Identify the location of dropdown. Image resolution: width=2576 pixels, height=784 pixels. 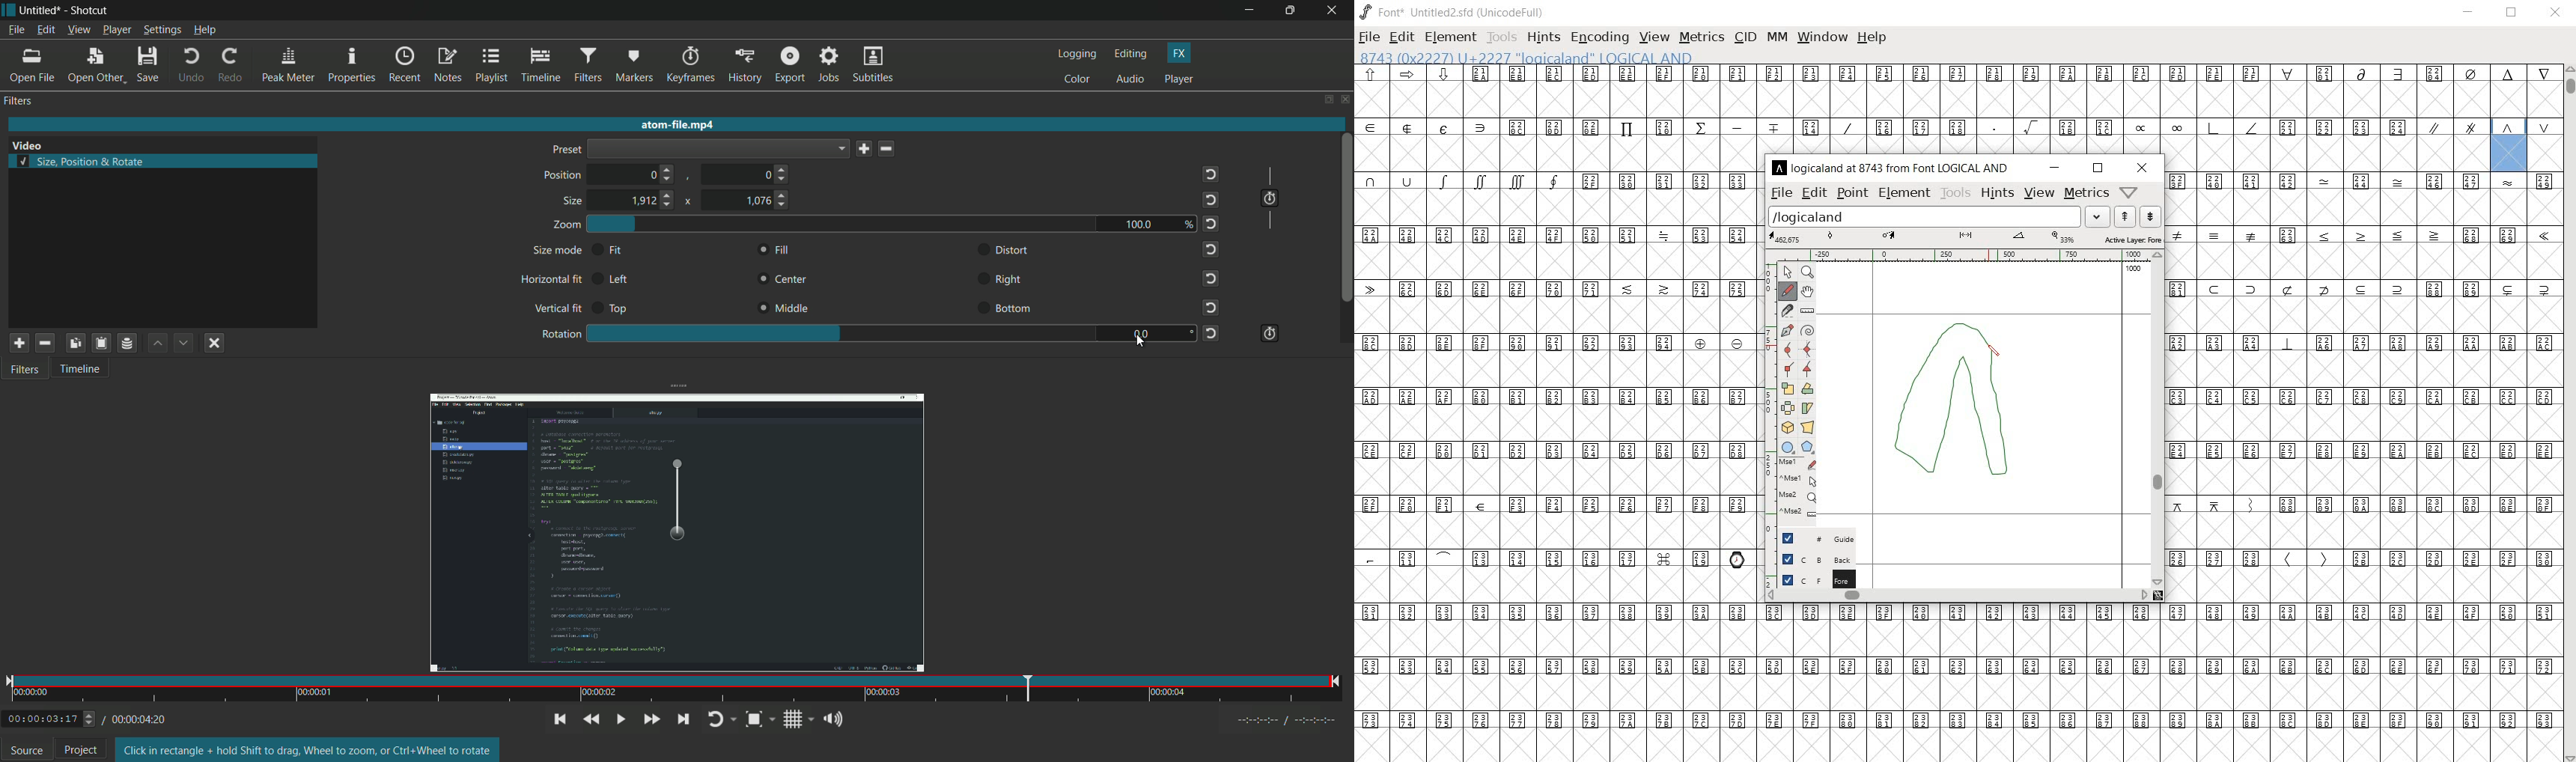
(719, 148).